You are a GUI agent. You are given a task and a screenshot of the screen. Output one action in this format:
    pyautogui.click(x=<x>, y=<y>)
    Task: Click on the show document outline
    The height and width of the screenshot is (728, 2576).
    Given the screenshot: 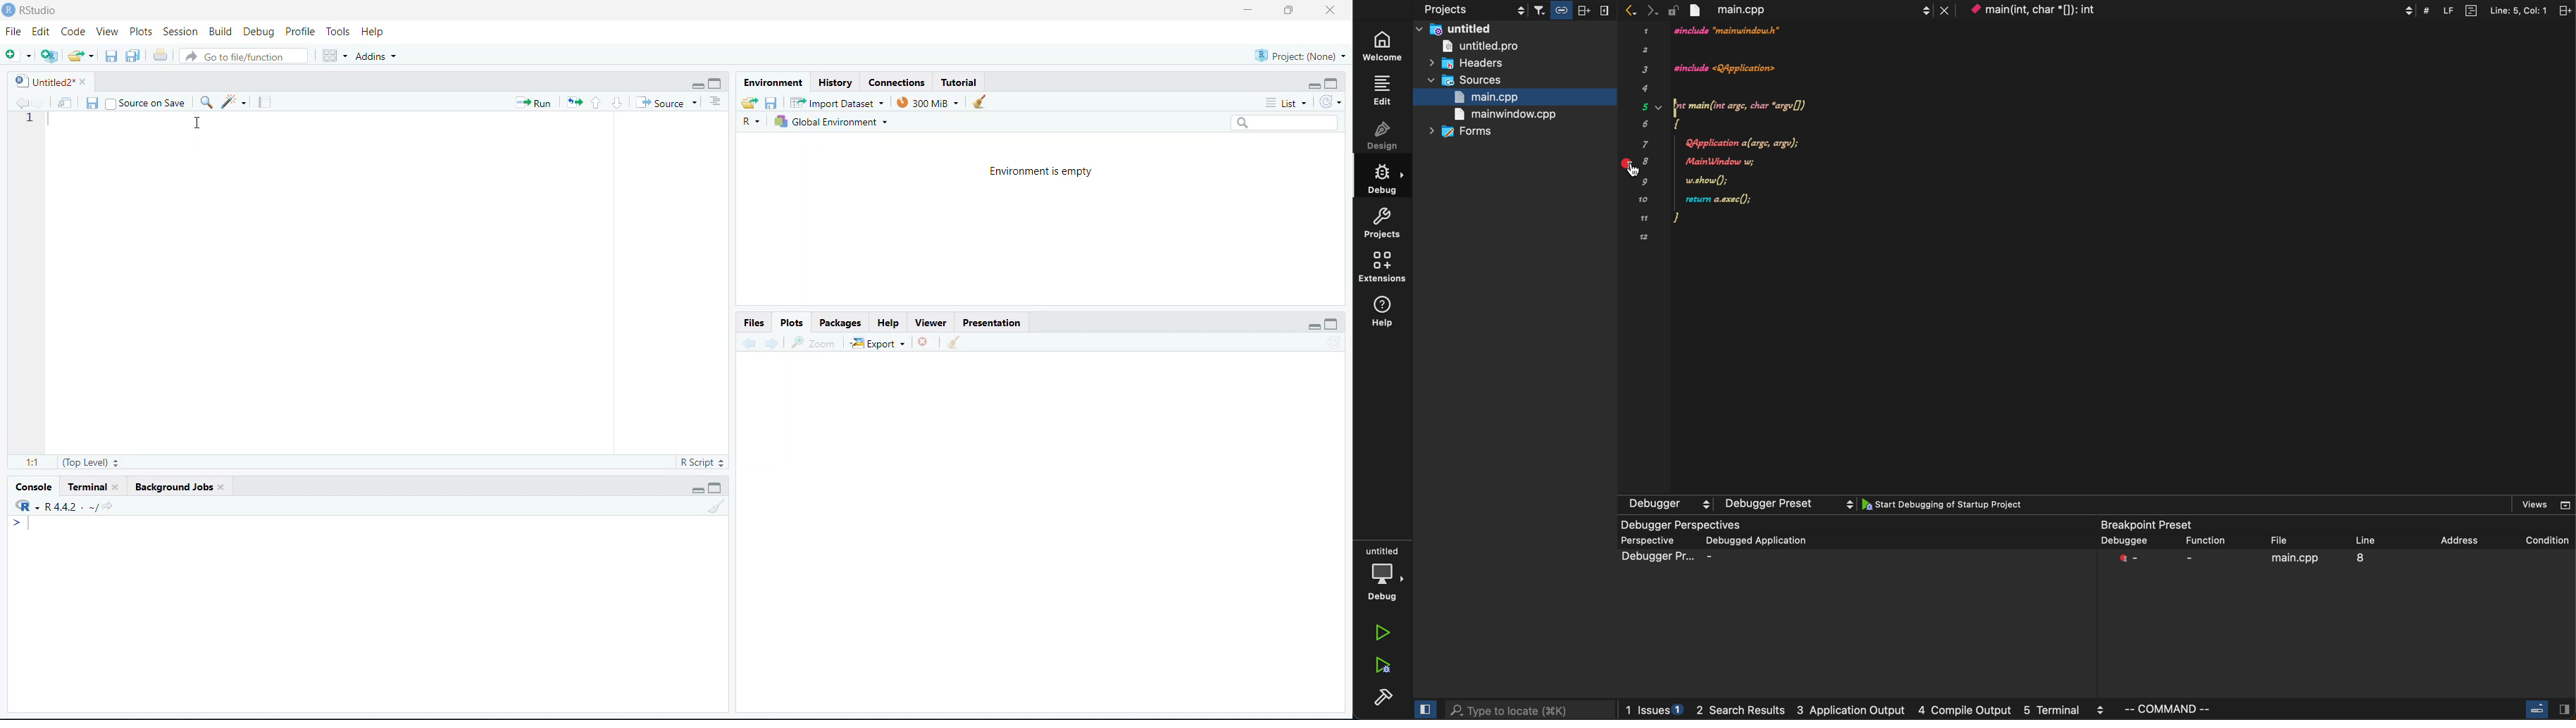 What is the action you would take?
    pyautogui.click(x=717, y=102)
    